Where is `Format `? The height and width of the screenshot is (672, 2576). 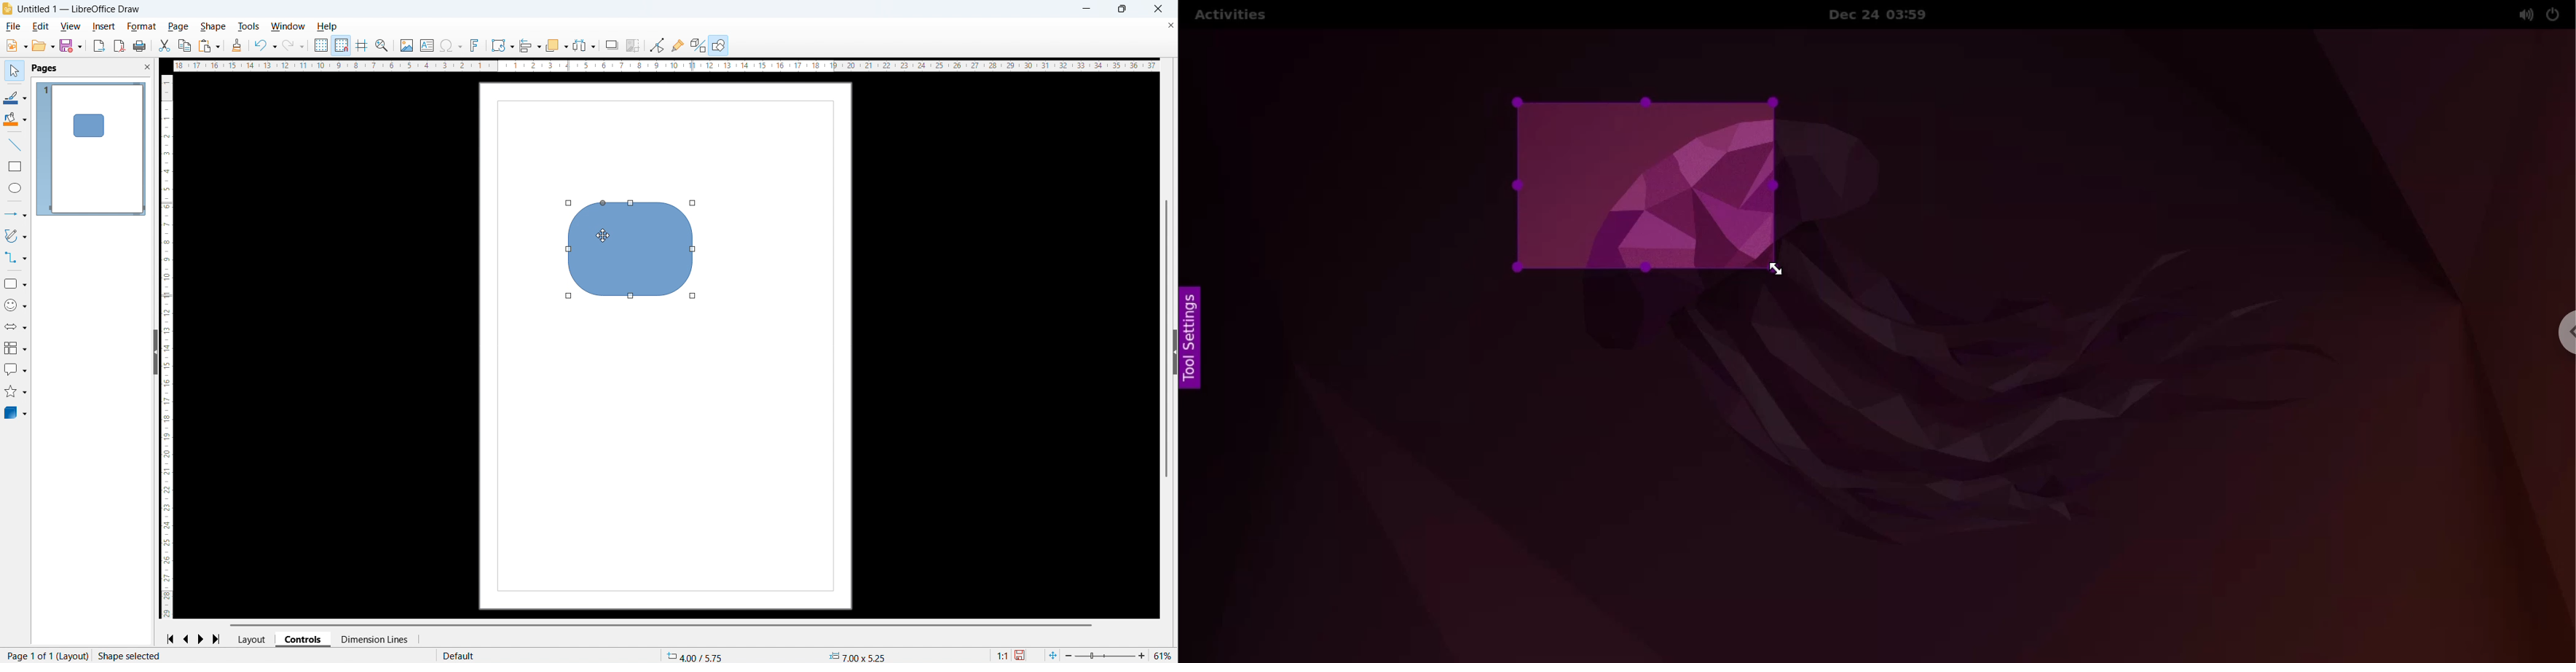
Format  is located at coordinates (142, 27).